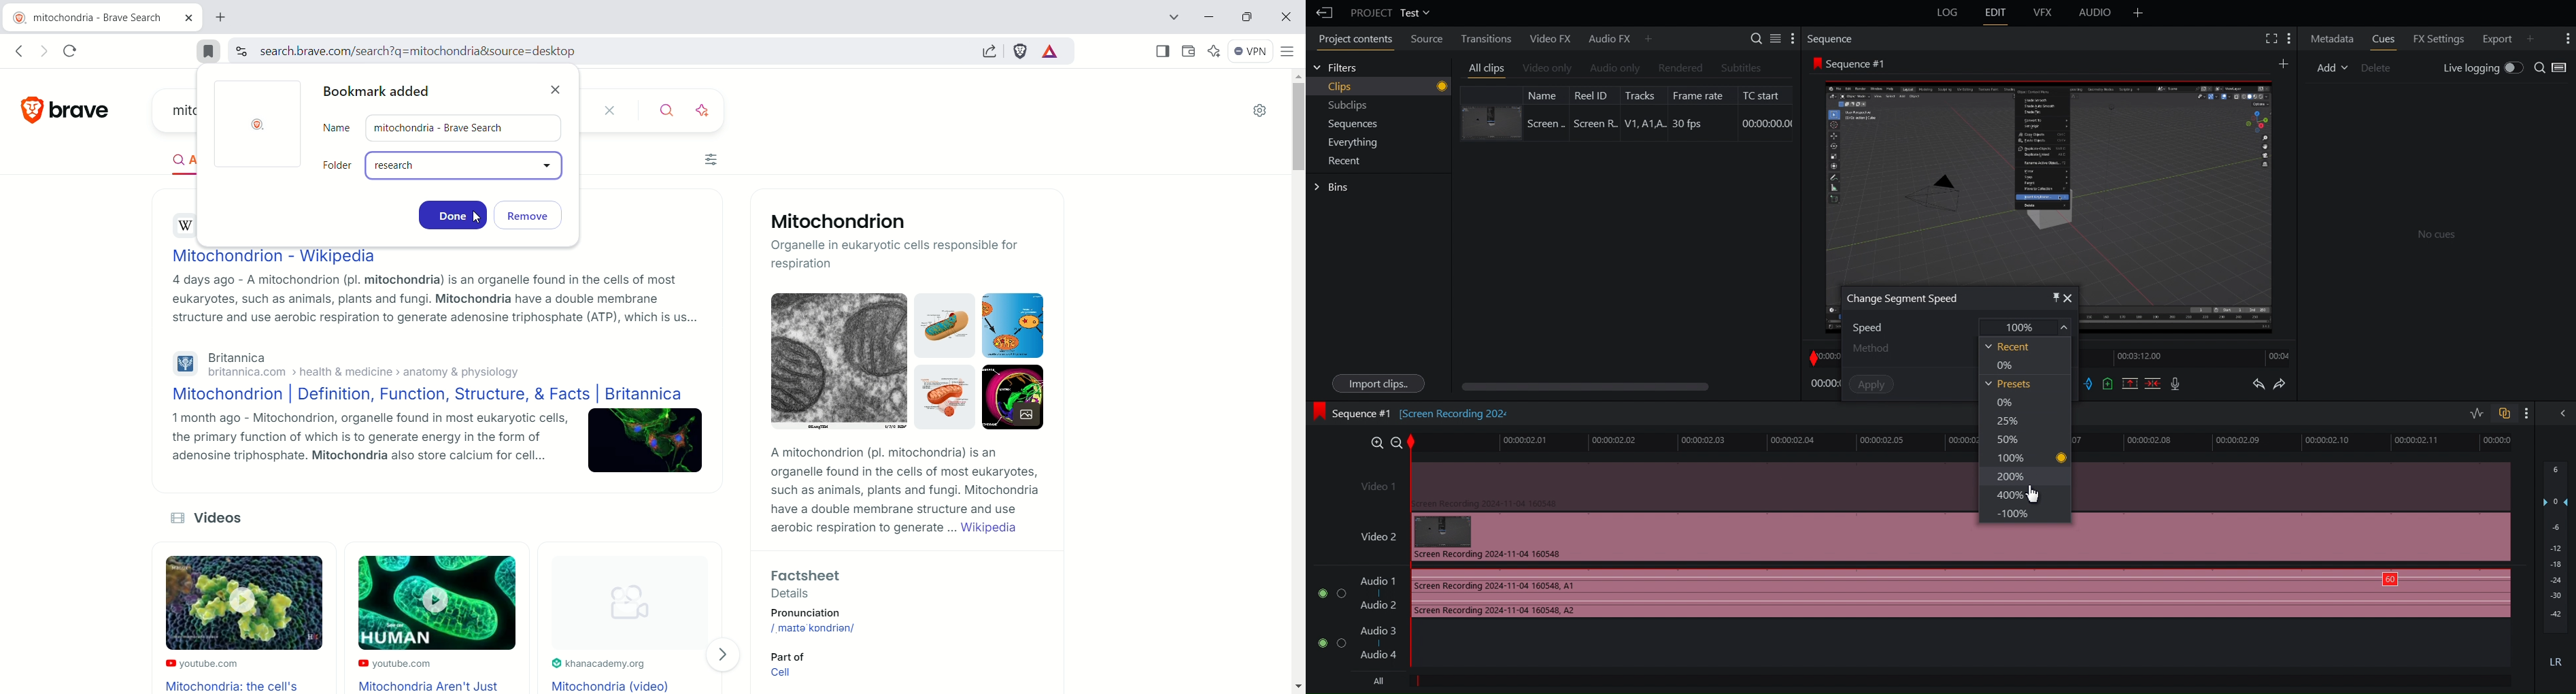  What do you see at coordinates (2297, 443) in the screenshot?
I see `Timeline` at bounding box center [2297, 443].